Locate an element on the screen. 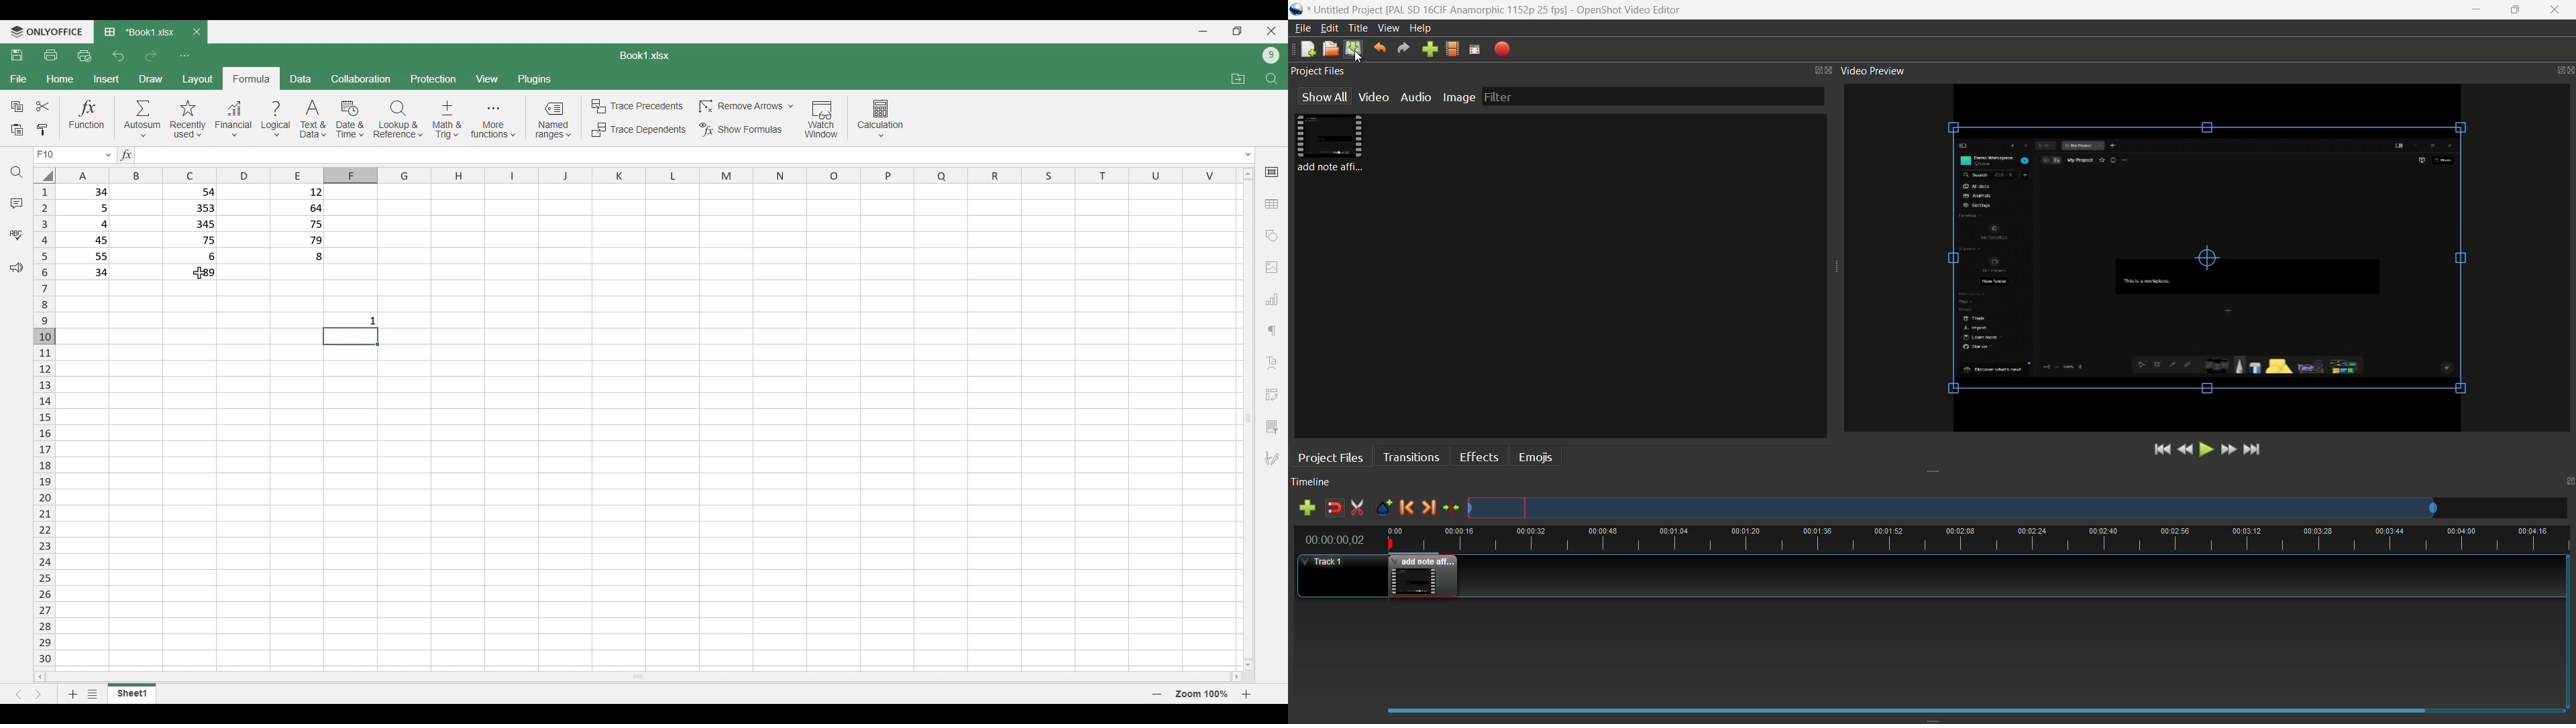 This screenshot has height=728, width=2576. Add sheet is located at coordinates (73, 694).